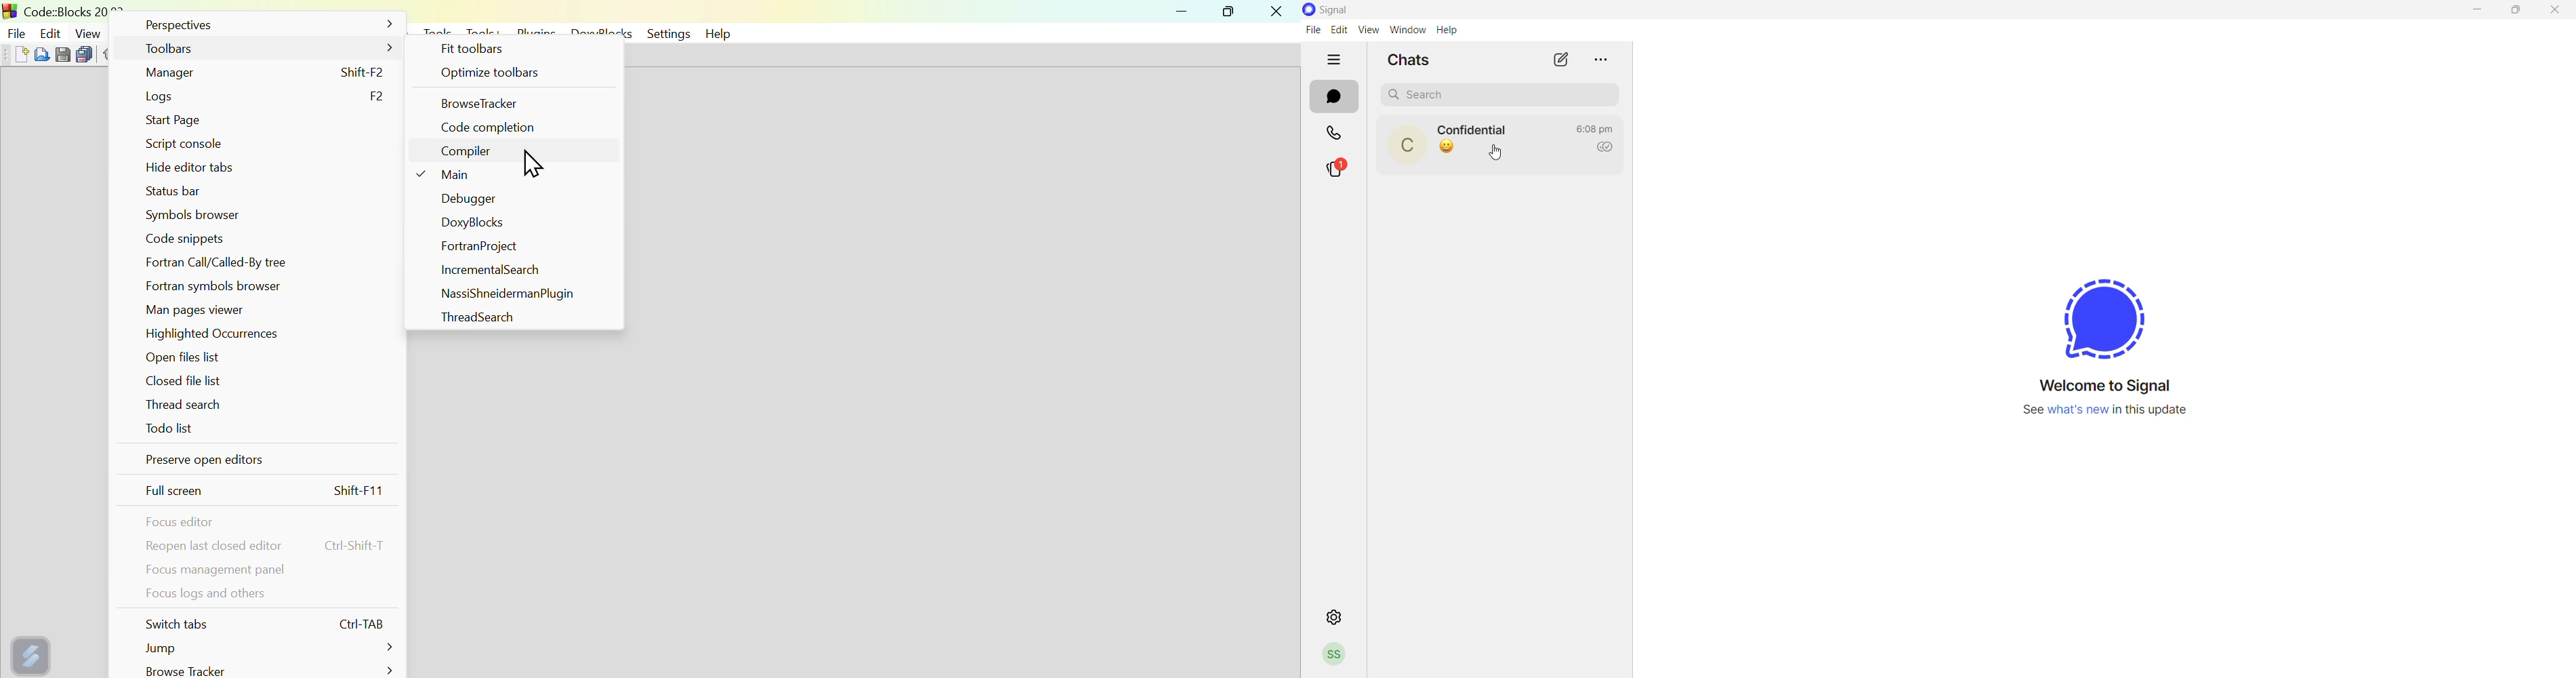  Describe the element at coordinates (63, 53) in the screenshot. I see `` at that location.